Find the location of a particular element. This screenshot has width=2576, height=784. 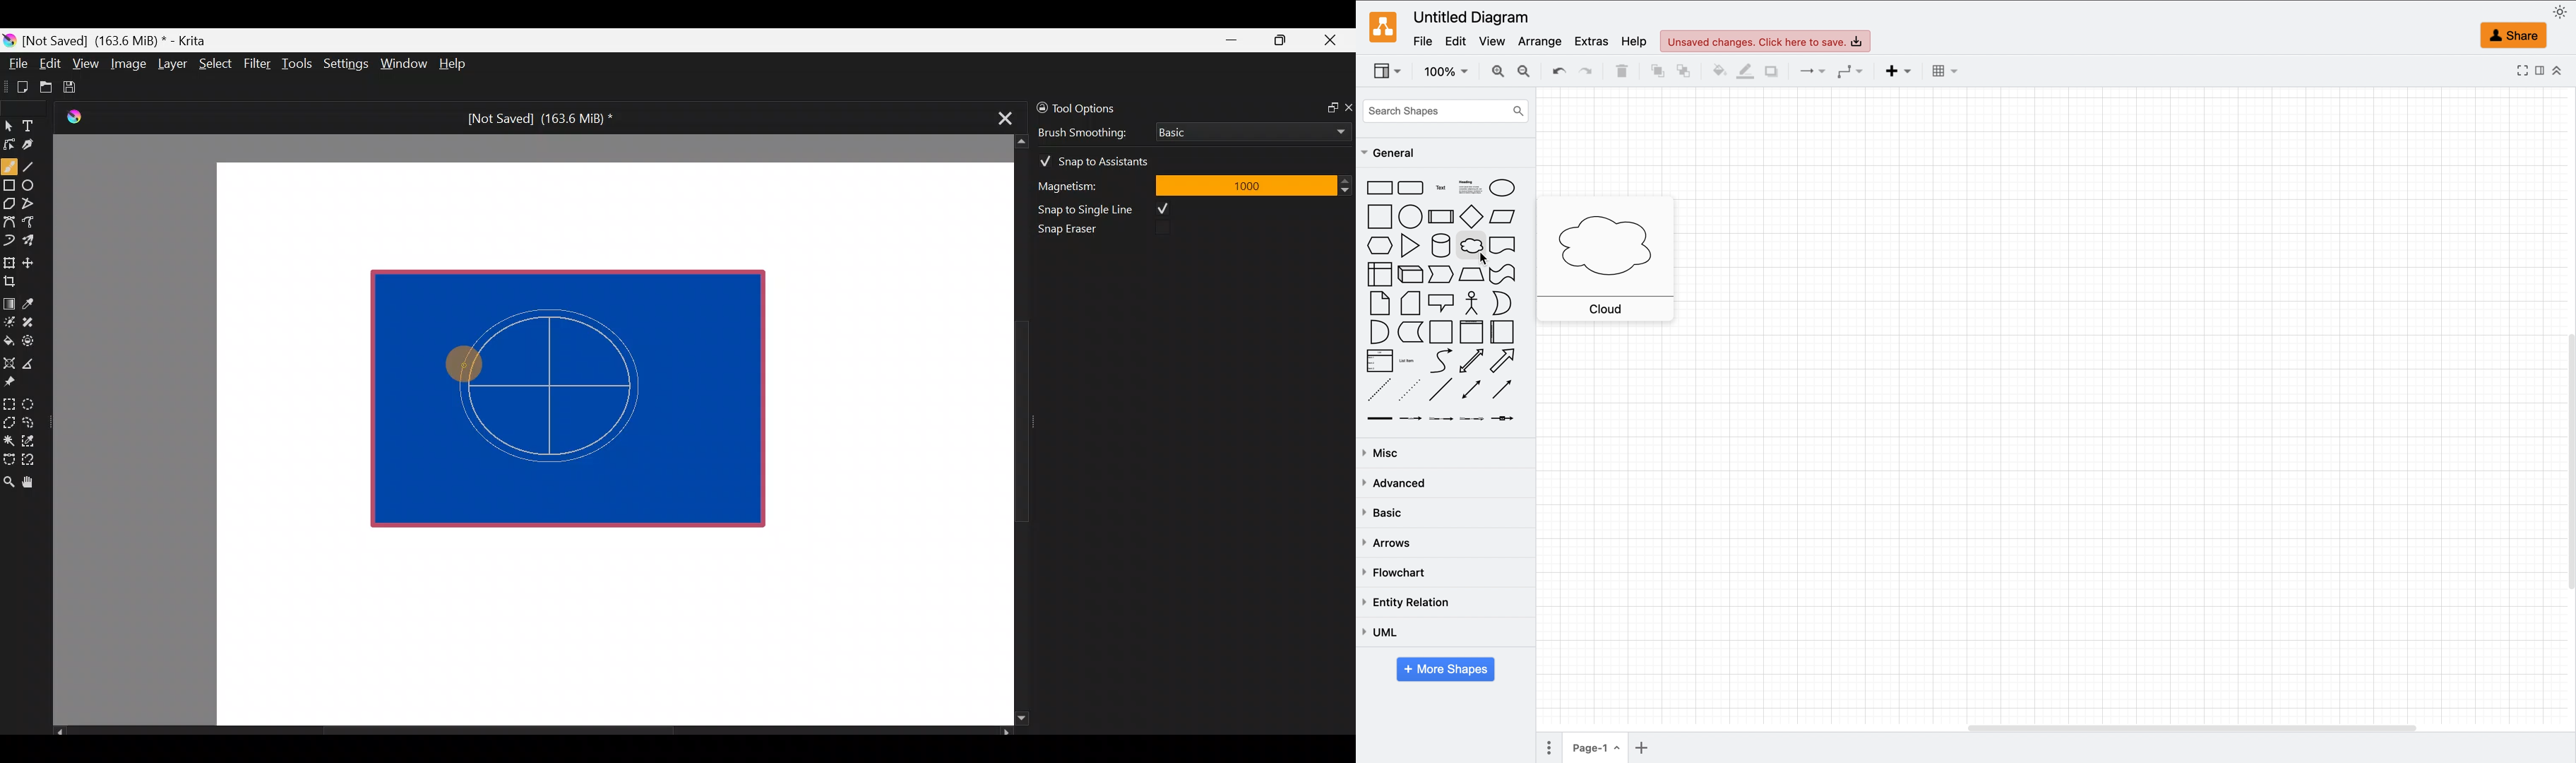

more shapes is located at coordinates (1442, 669).